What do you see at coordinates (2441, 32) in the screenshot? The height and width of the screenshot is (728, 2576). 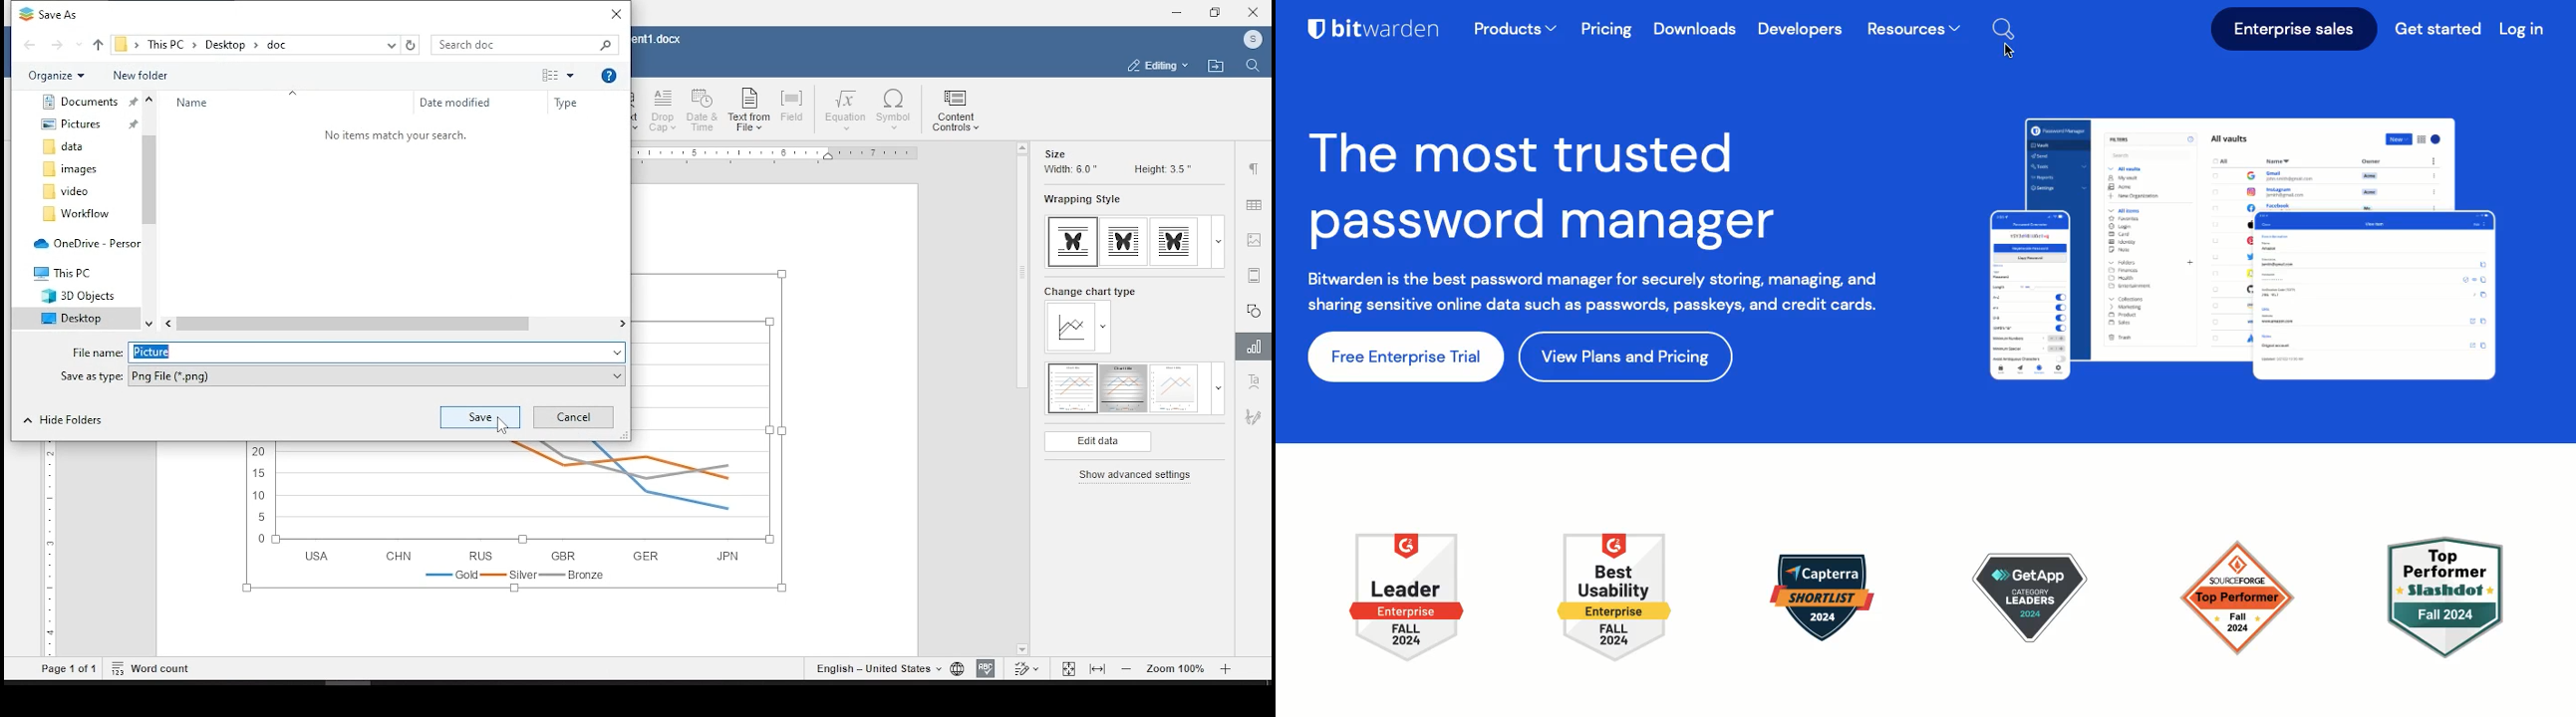 I see `Get started` at bounding box center [2441, 32].